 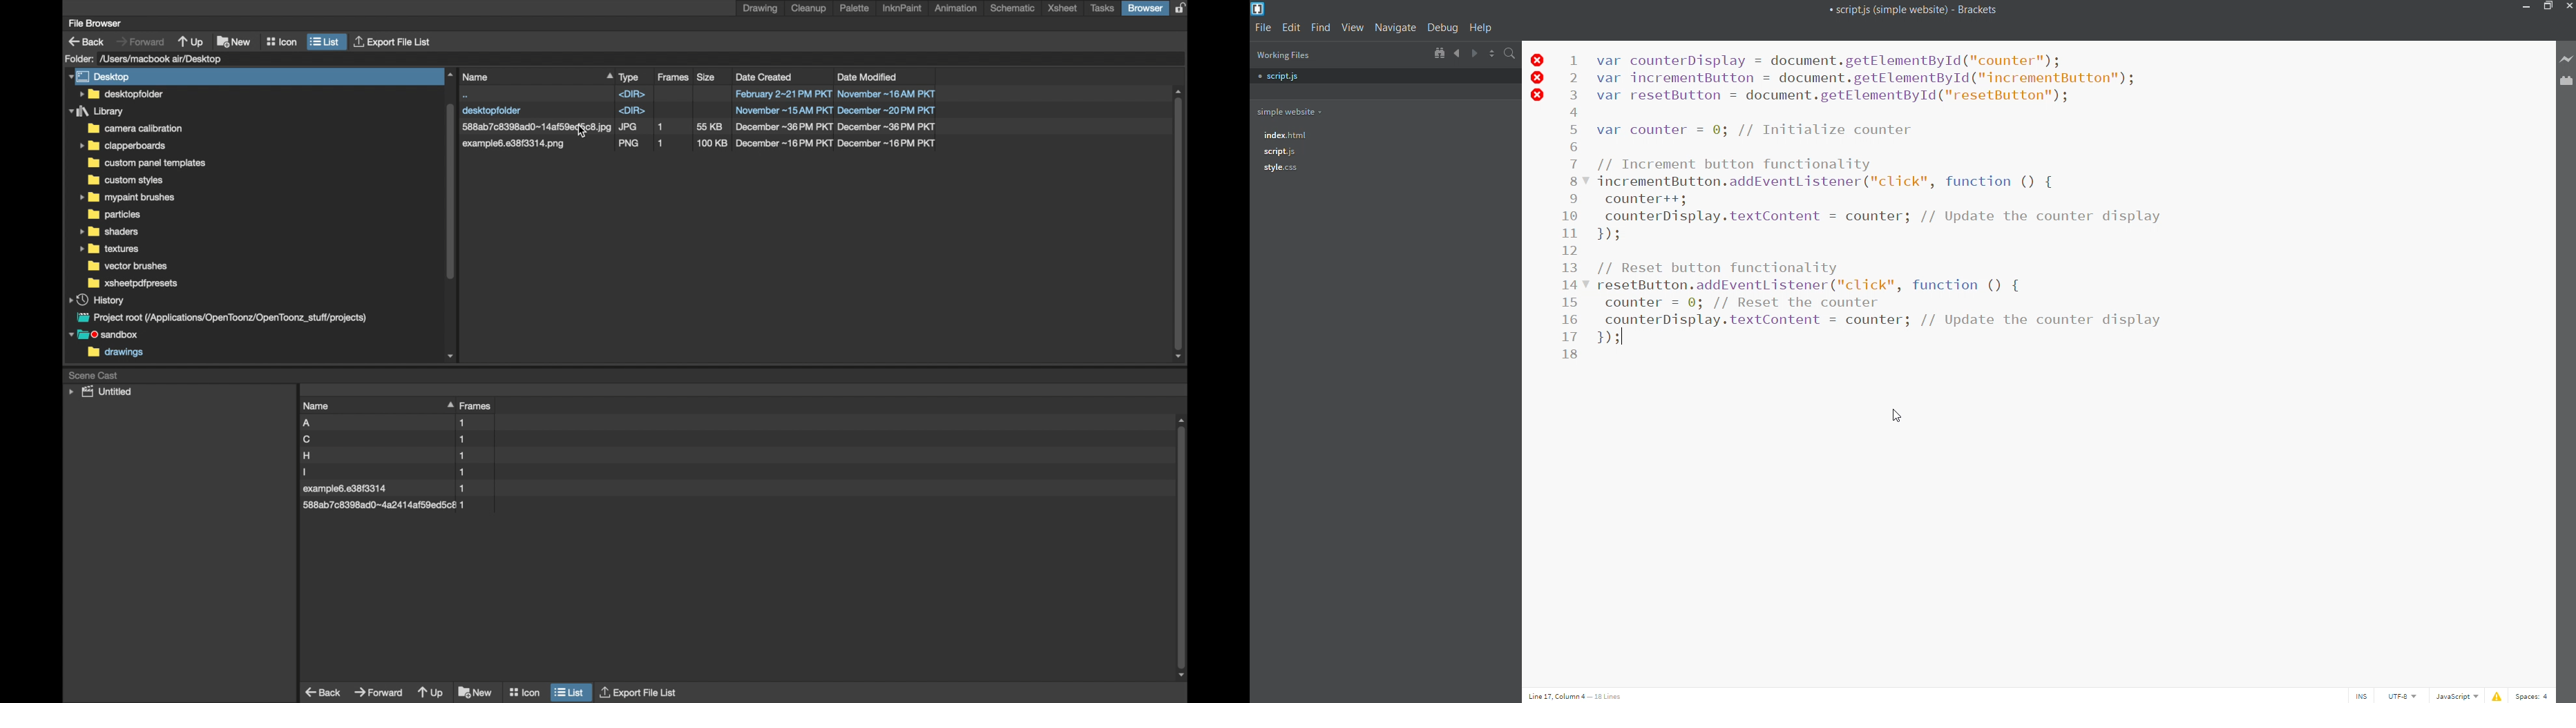 What do you see at coordinates (811, 8) in the screenshot?
I see `cleanup` at bounding box center [811, 8].